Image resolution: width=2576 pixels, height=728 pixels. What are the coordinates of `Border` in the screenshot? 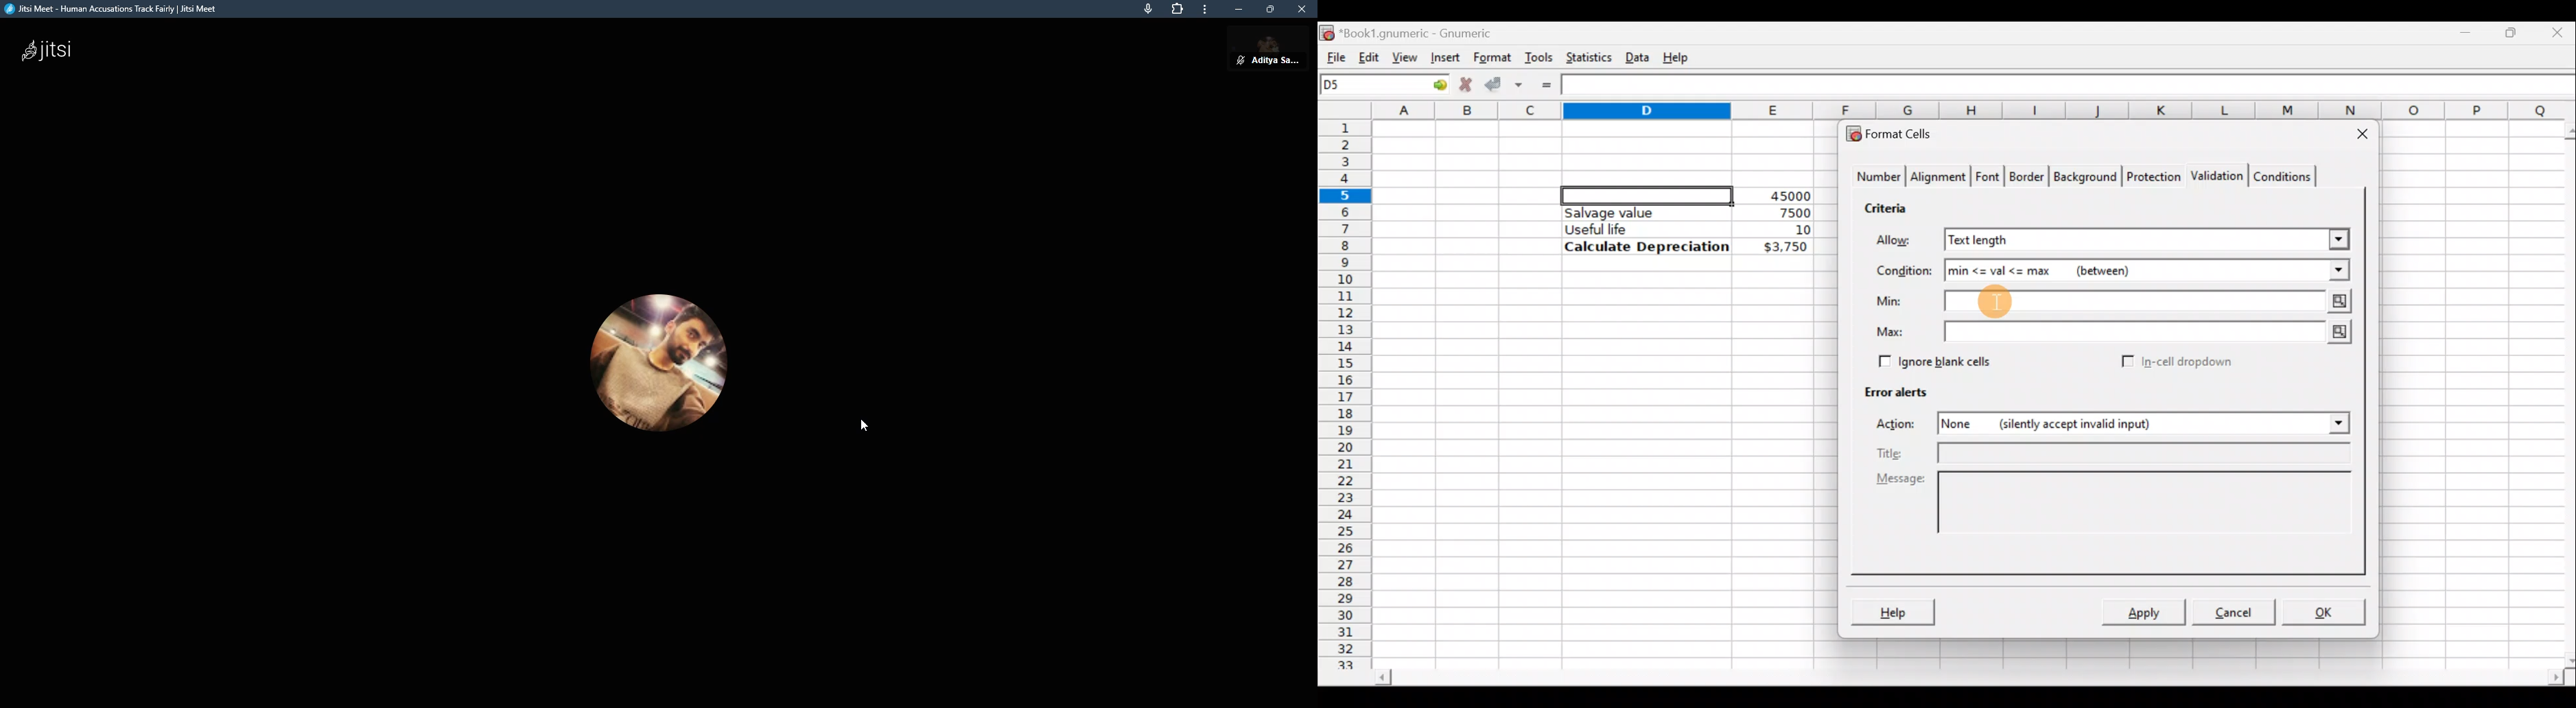 It's located at (2028, 180).